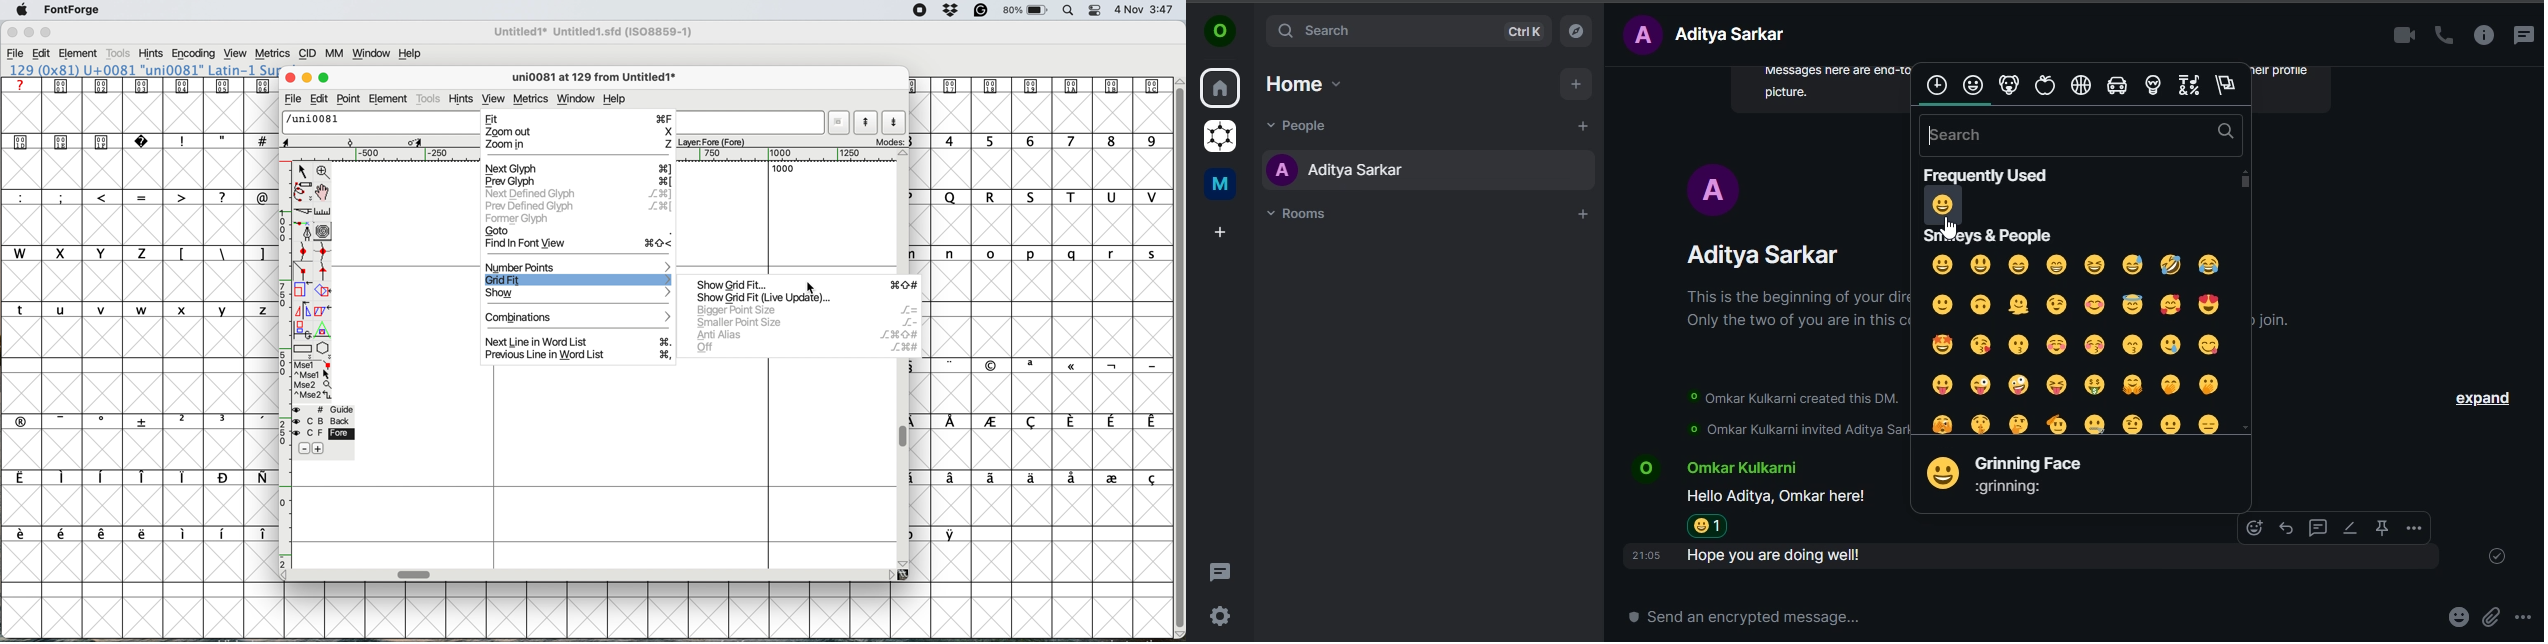 The height and width of the screenshot is (644, 2548). What do you see at coordinates (323, 253) in the screenshot?
I see `add a curve point horizontal or vertical` at bounding box center [323, 253].